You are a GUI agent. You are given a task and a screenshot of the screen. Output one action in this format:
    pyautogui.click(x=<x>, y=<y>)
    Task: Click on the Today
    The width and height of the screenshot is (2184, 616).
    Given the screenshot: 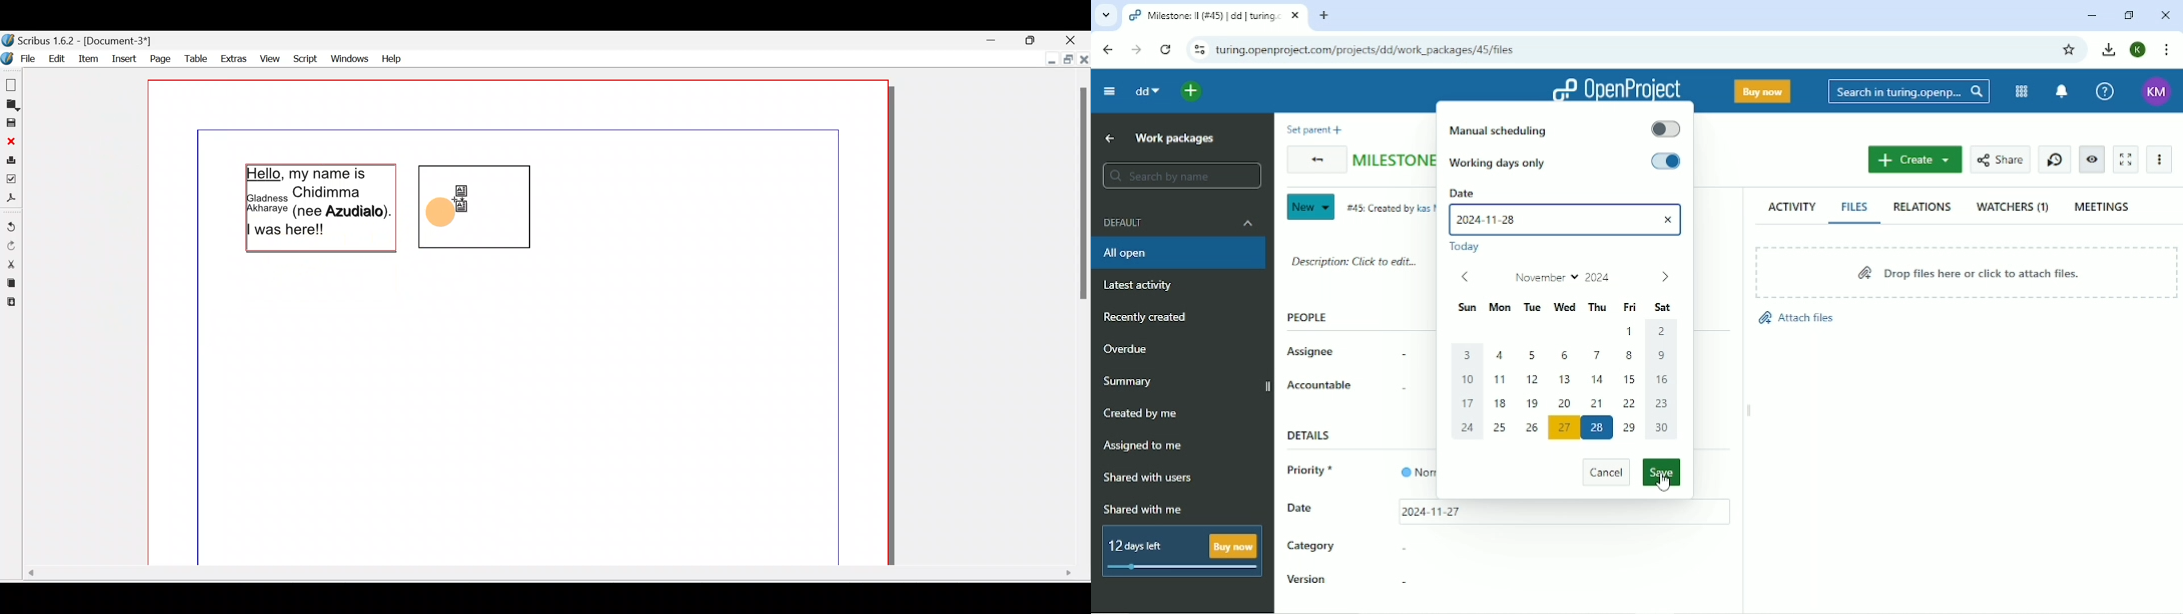 What is the action you would take?
    pyautogui.click(x=1469, y=248)
    